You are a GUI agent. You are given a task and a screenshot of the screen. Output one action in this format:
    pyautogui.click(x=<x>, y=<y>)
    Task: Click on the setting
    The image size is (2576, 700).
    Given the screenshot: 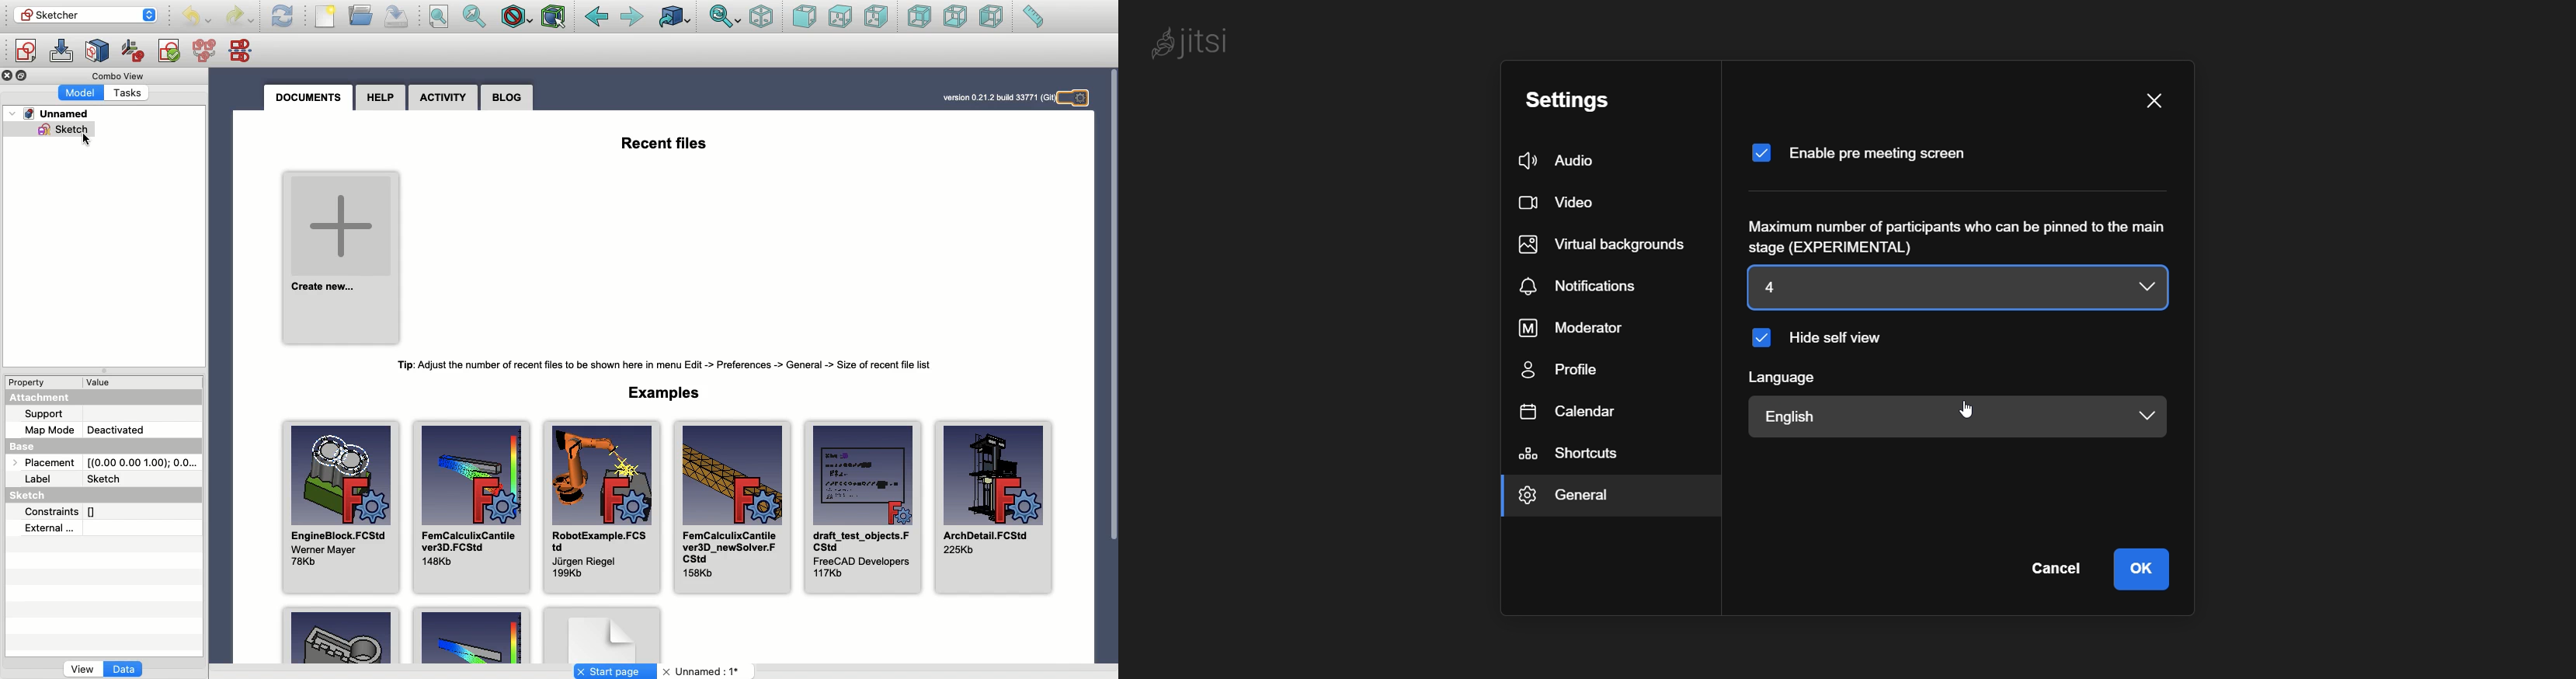 What is the action you would take?
    pyautogui.click(x=1569, y=100)
    